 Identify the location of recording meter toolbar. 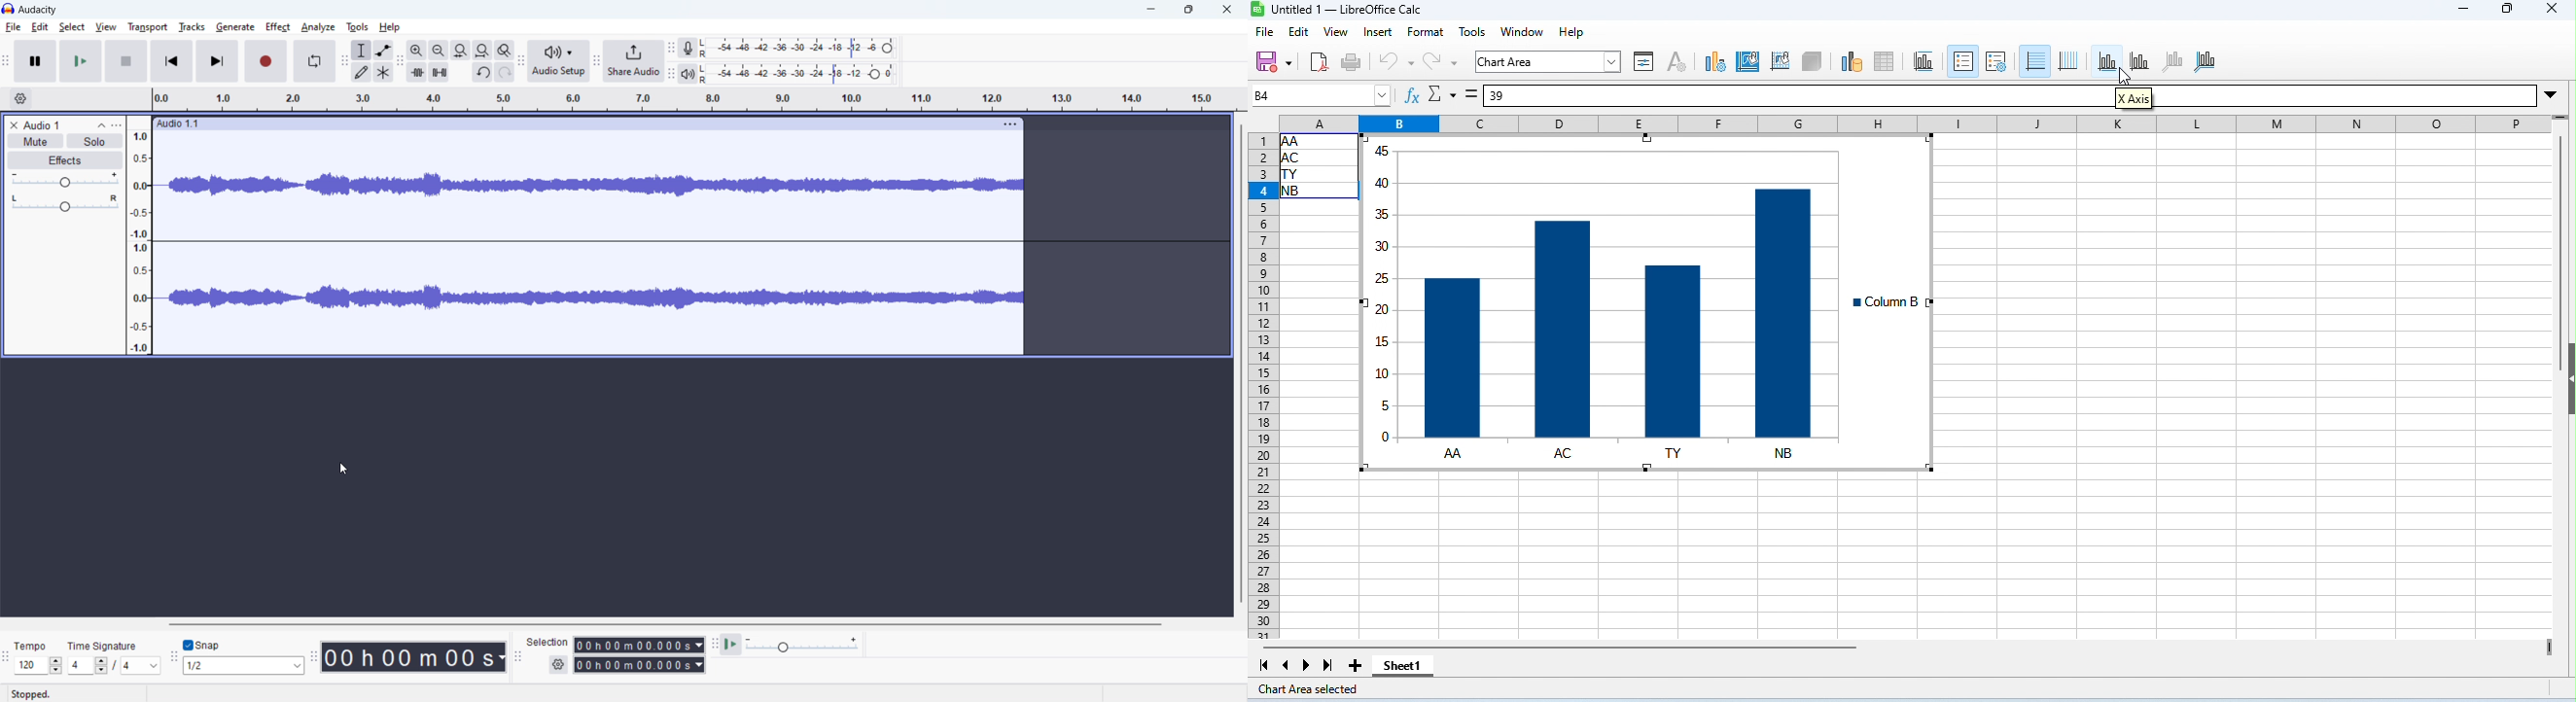
(670, 49).